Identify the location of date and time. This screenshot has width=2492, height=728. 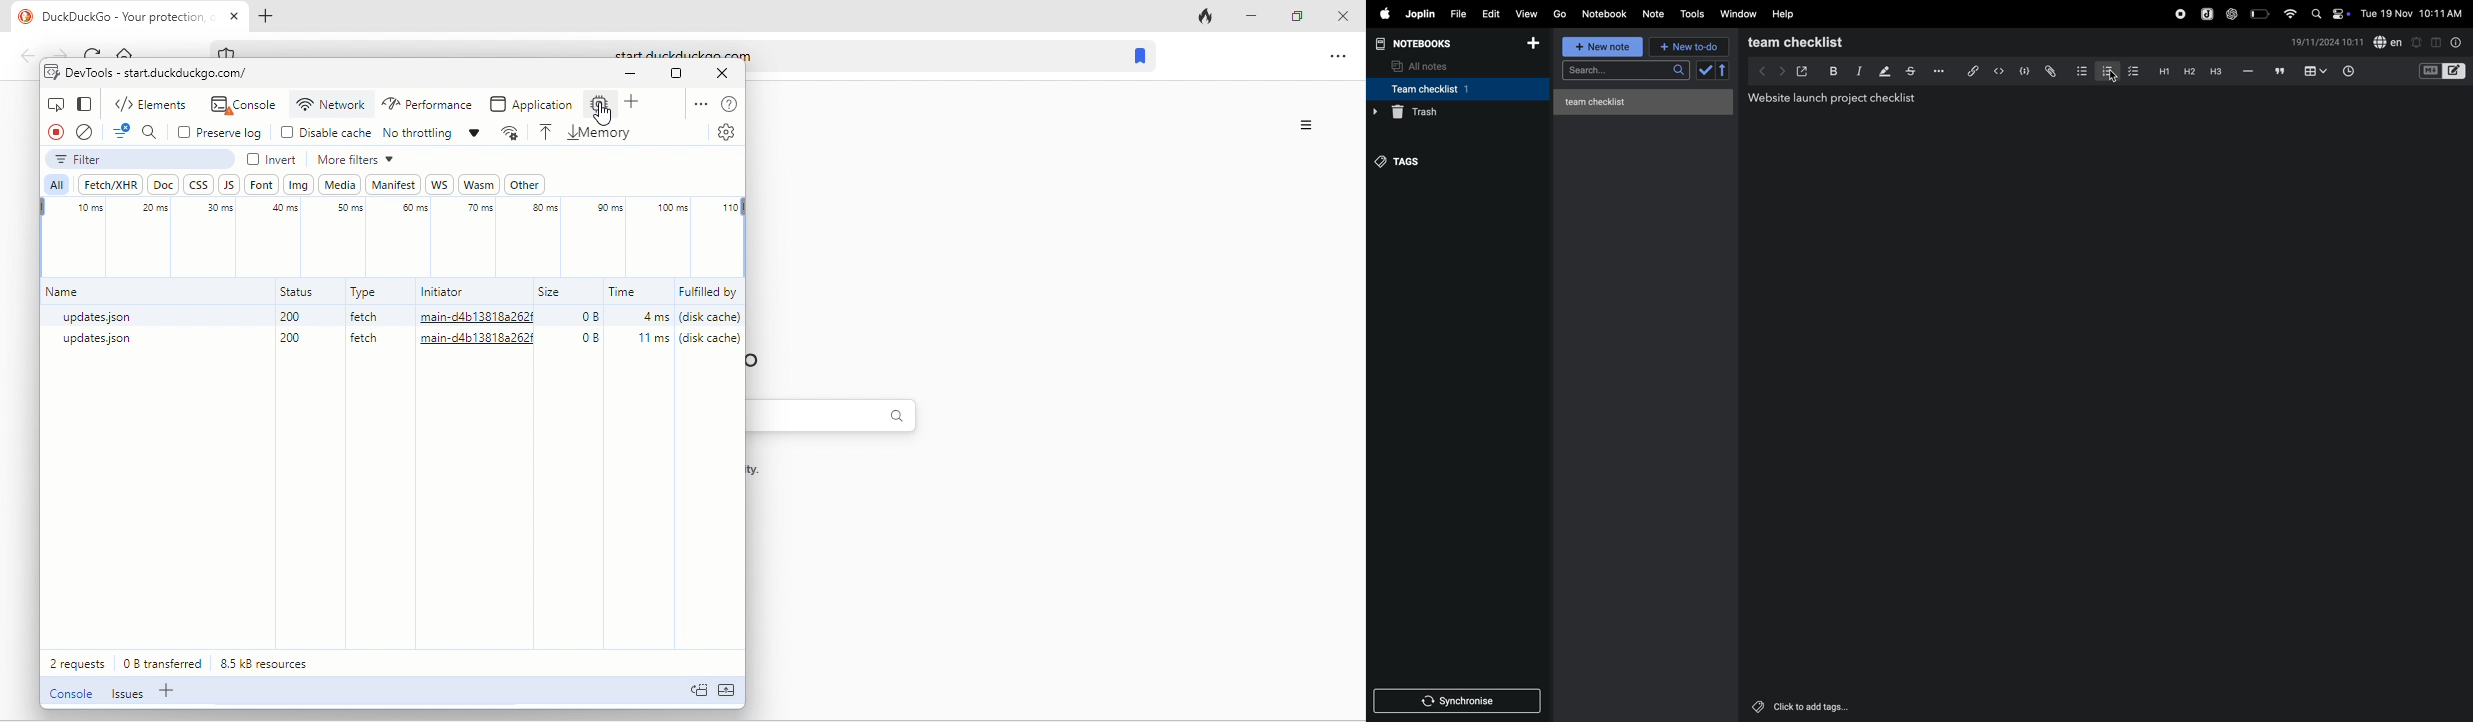
(2412, 14).